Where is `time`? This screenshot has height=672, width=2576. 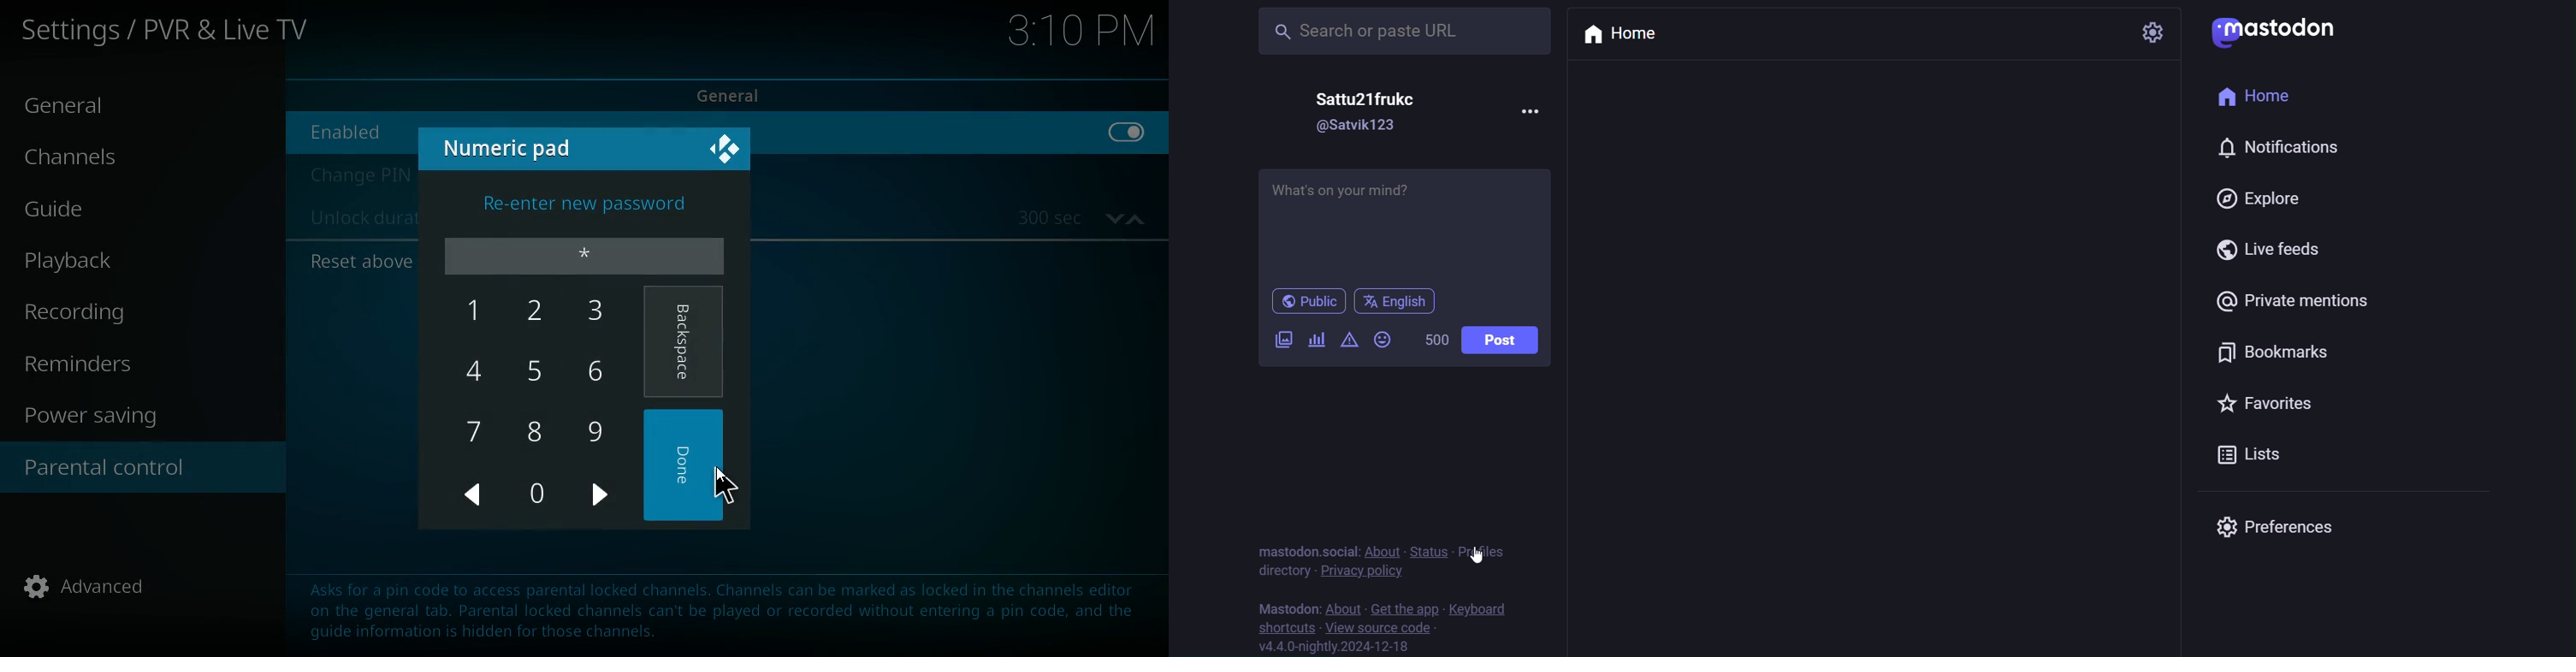
time is located at coordinates (1081, 34).